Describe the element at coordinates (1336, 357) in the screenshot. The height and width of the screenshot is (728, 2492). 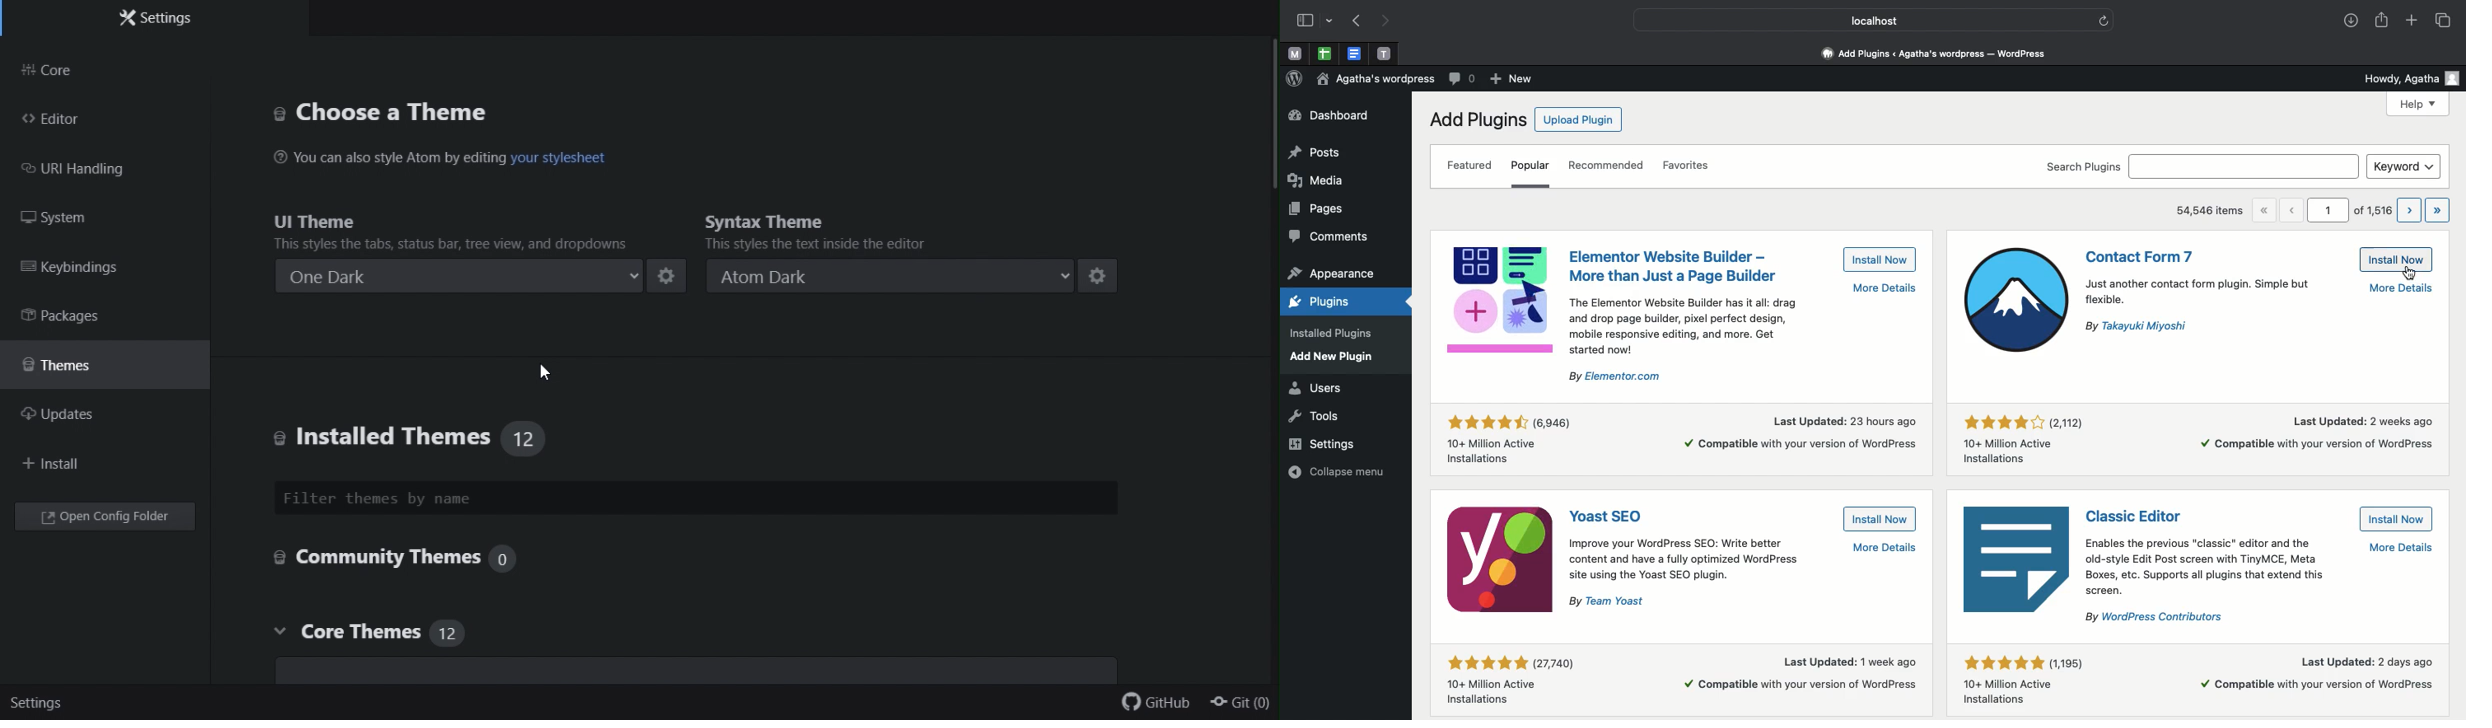
I see `add new plugin` at that location.